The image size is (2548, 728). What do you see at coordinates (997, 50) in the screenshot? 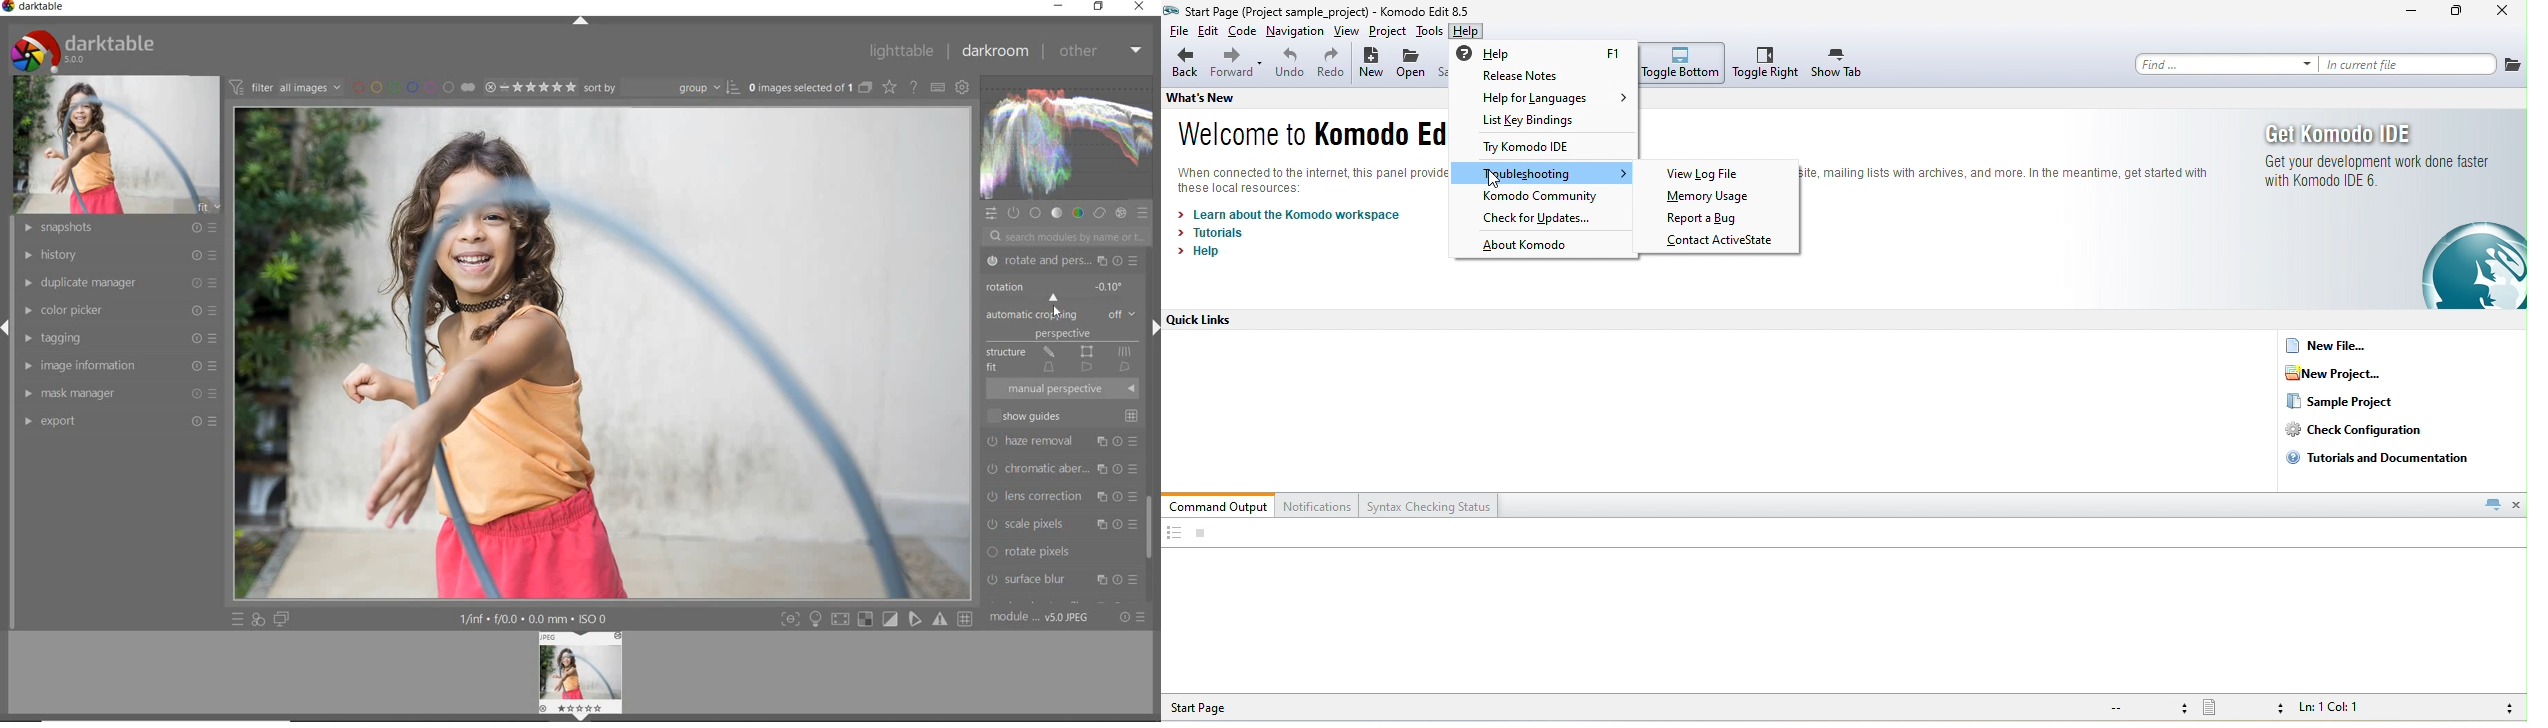
I see `darkroom` at bounding box center [997, 50].